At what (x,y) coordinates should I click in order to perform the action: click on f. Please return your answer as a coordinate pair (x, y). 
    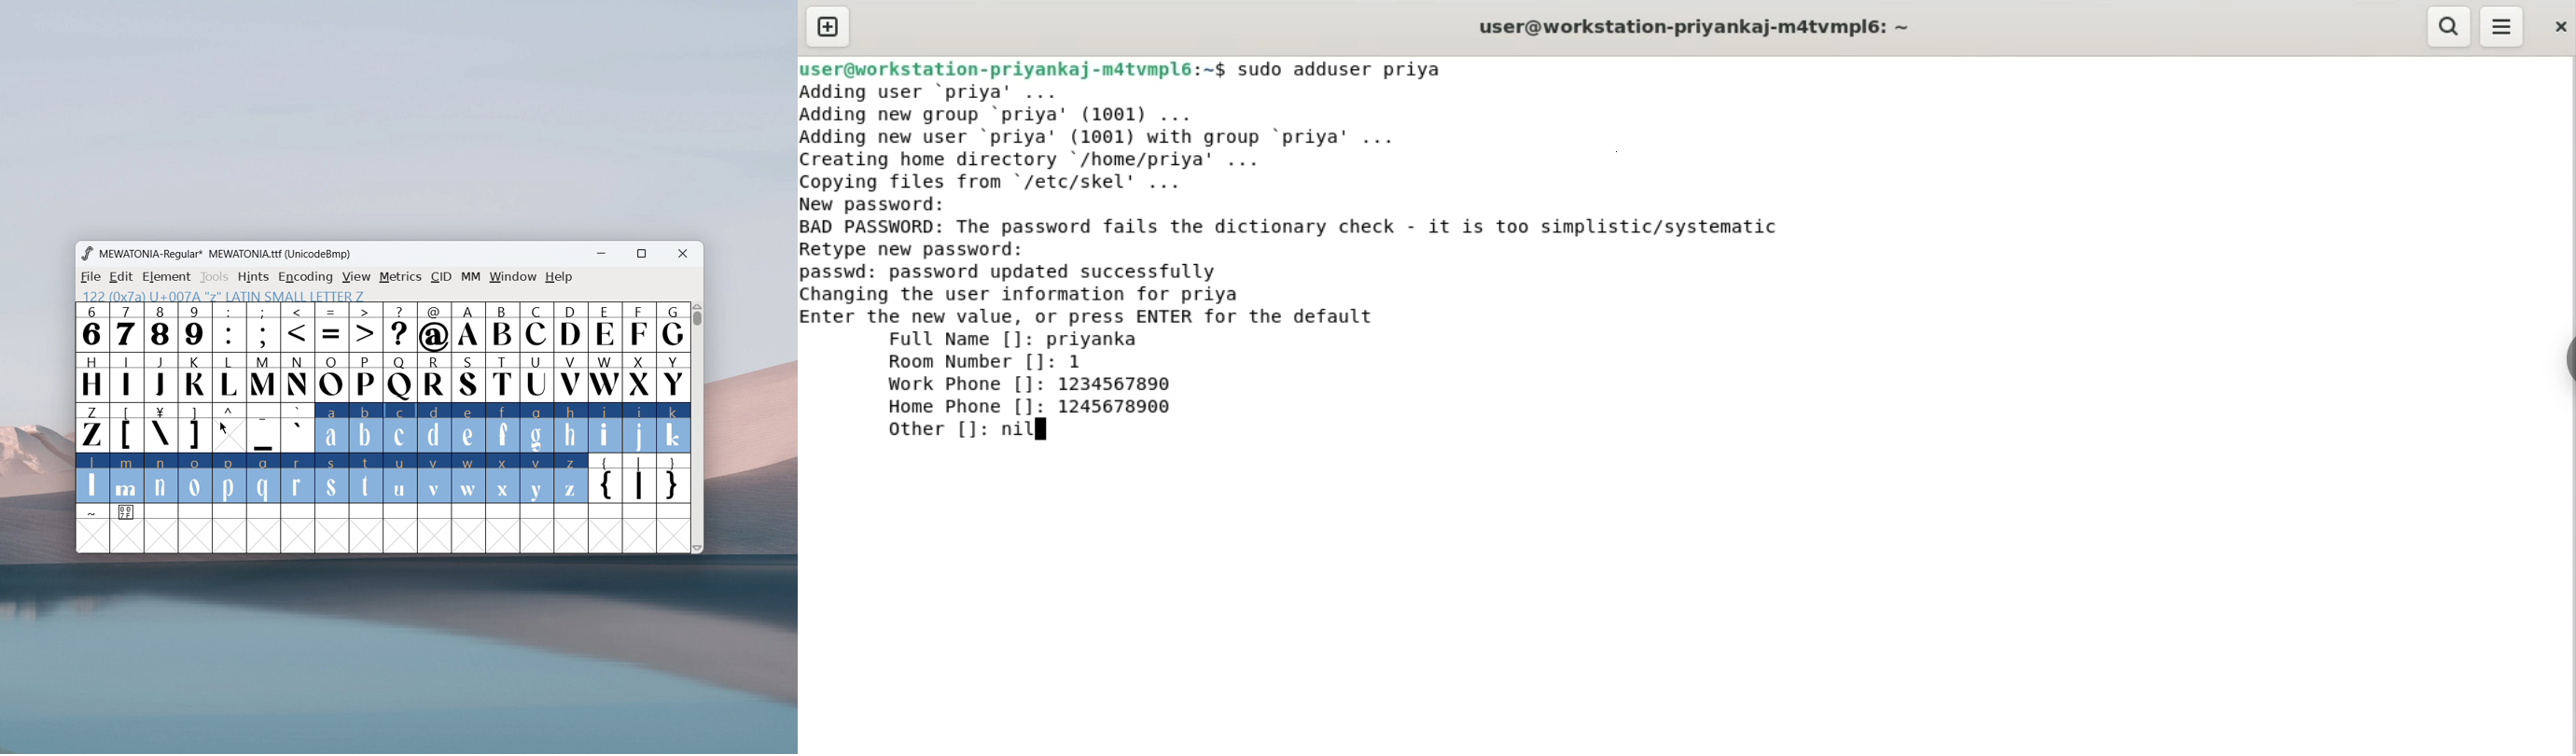
    Looking at the image, I should click on (504, 427).